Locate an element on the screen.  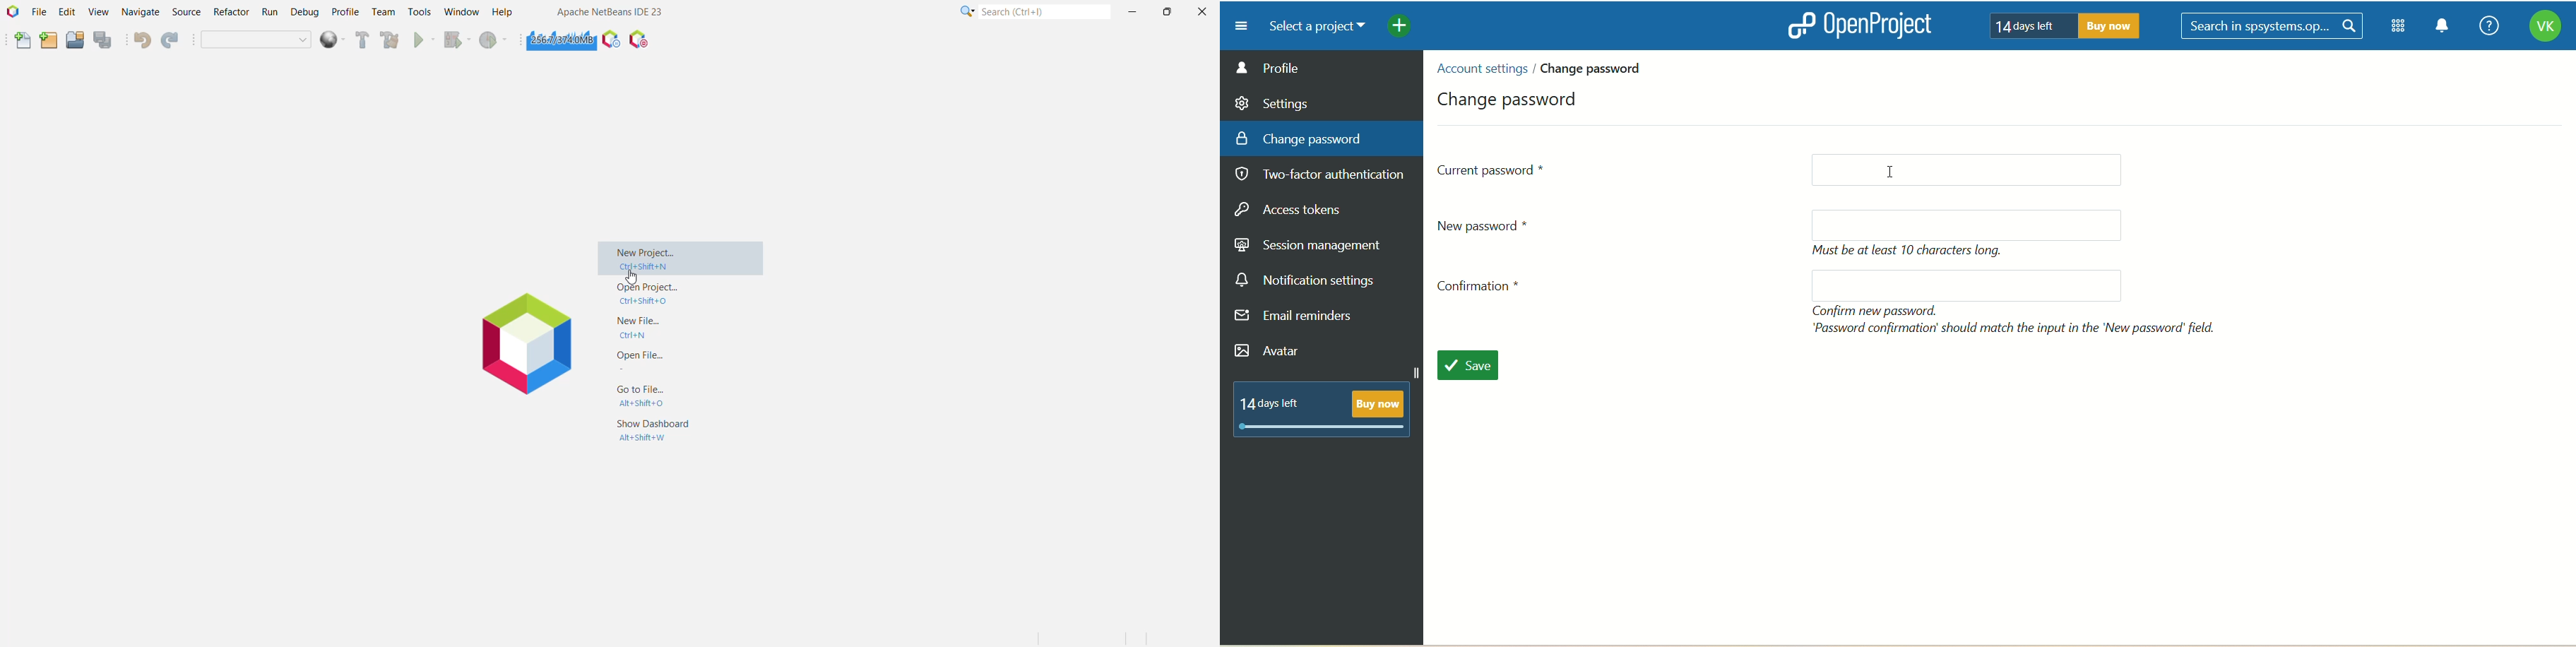
Window is located at coordinates (460, 13).